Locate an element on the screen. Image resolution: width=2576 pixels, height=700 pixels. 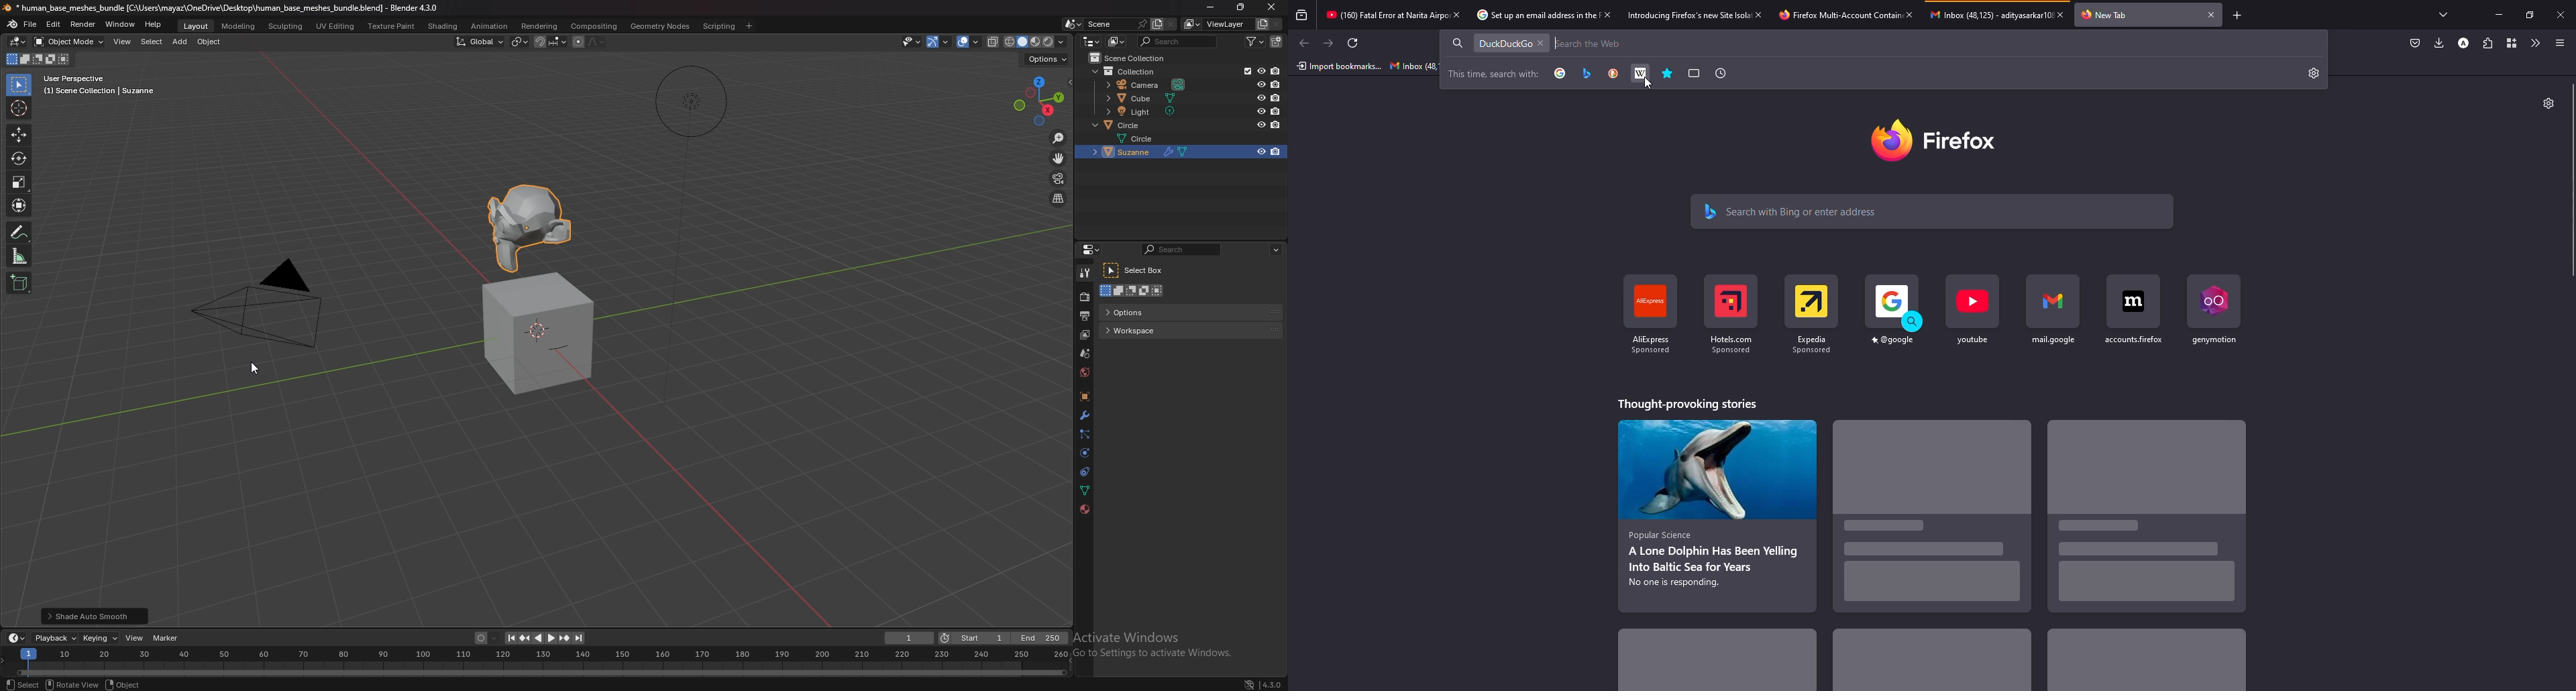
add is located at coordinates (2238, 16).